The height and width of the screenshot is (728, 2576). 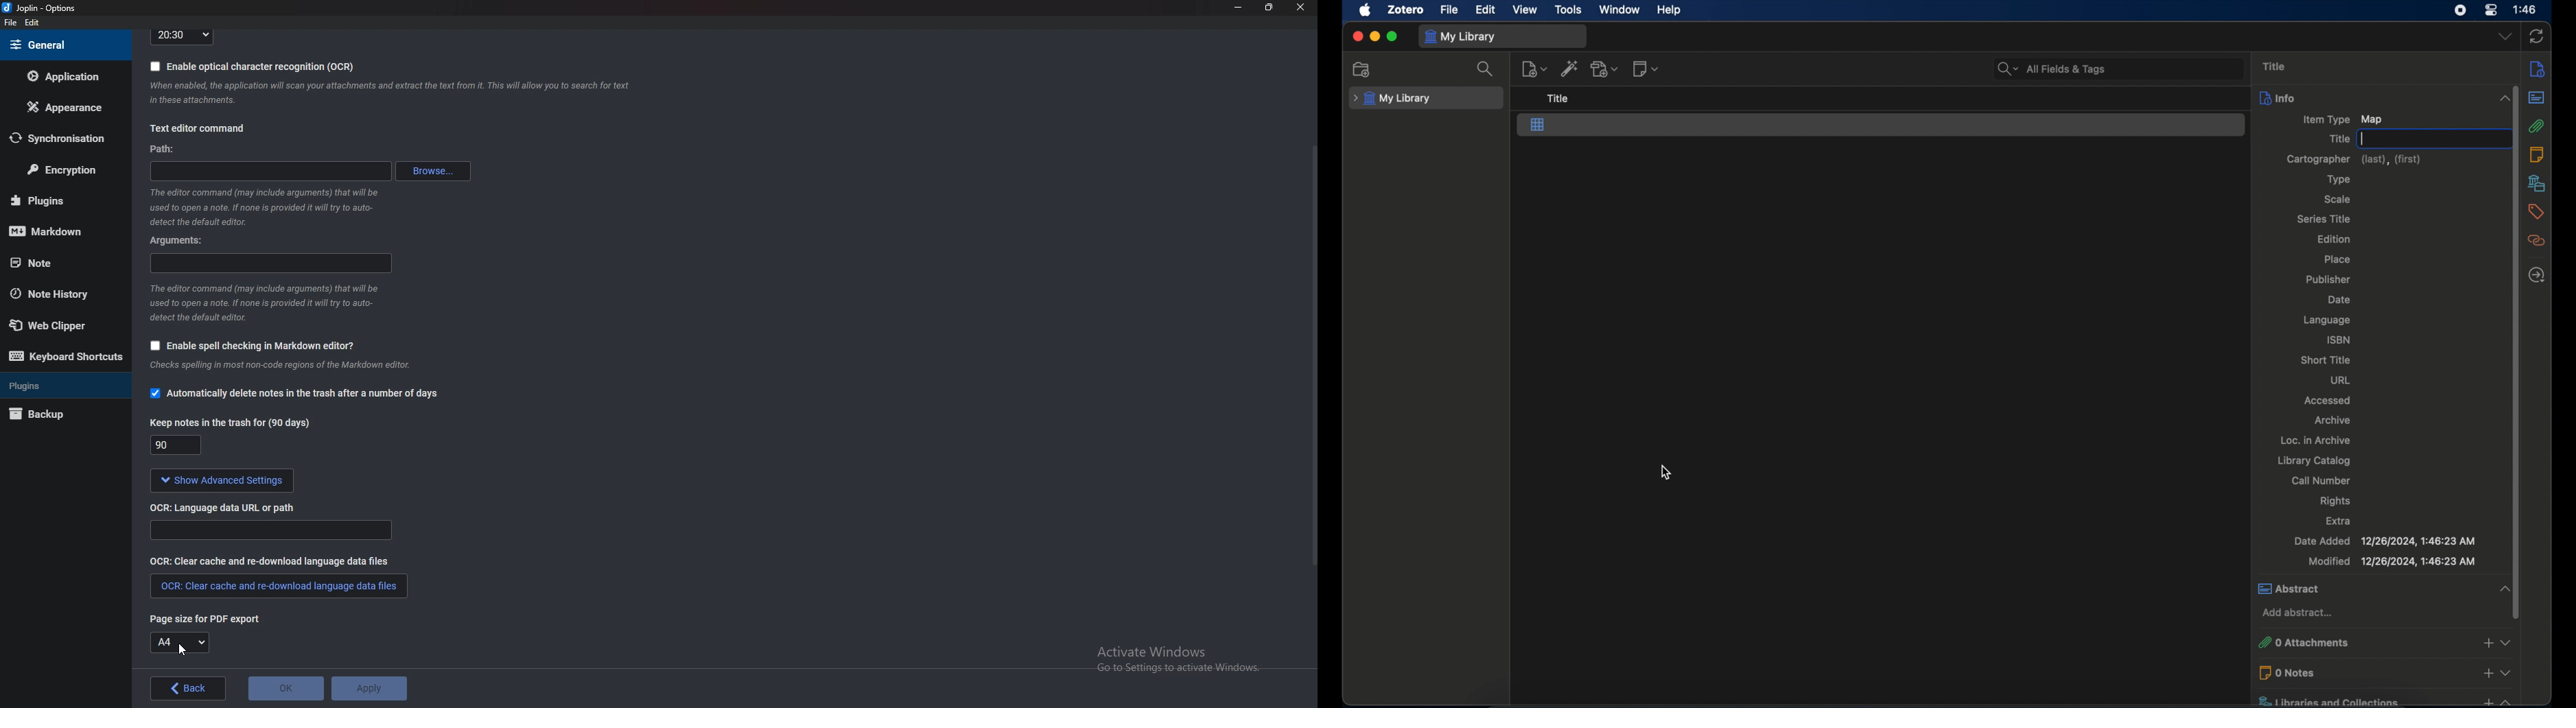 What do you see at coordinates (1268, 7) in the screenshot?
I see `resize` at bounding box center [1268, 7].